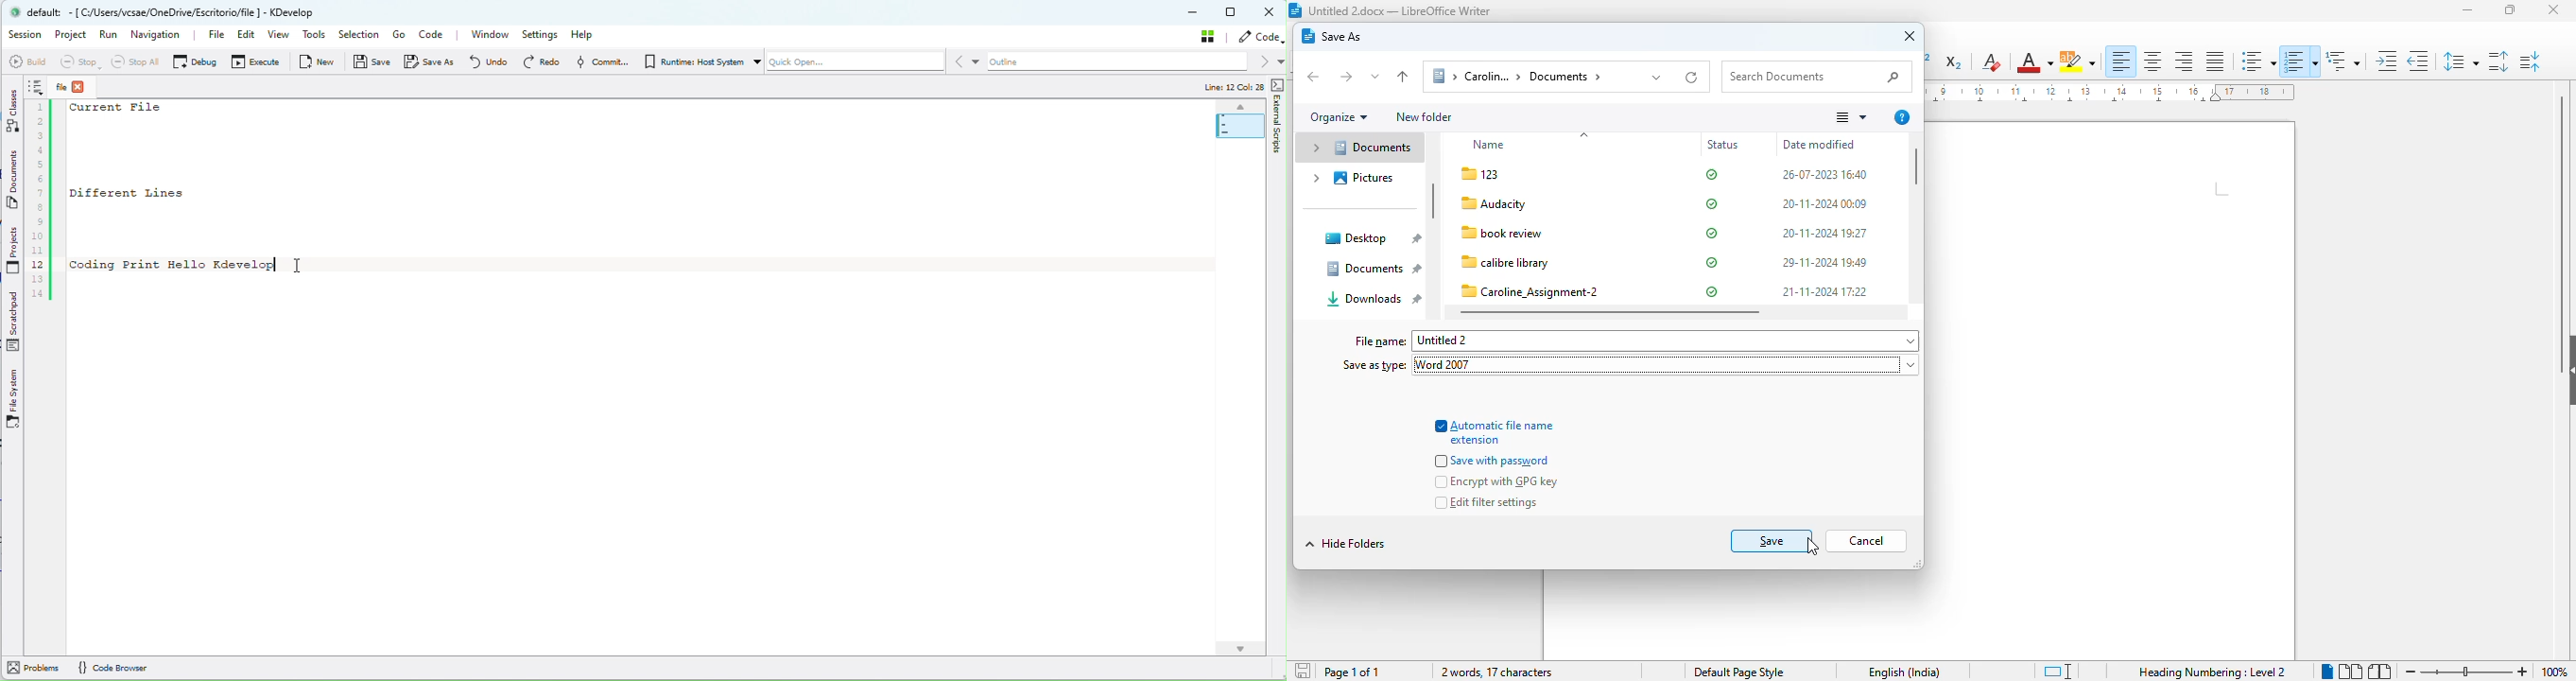 The height and width of the screenshot is (700, 2576). I want to click on increase indent, so click(2387, 61).